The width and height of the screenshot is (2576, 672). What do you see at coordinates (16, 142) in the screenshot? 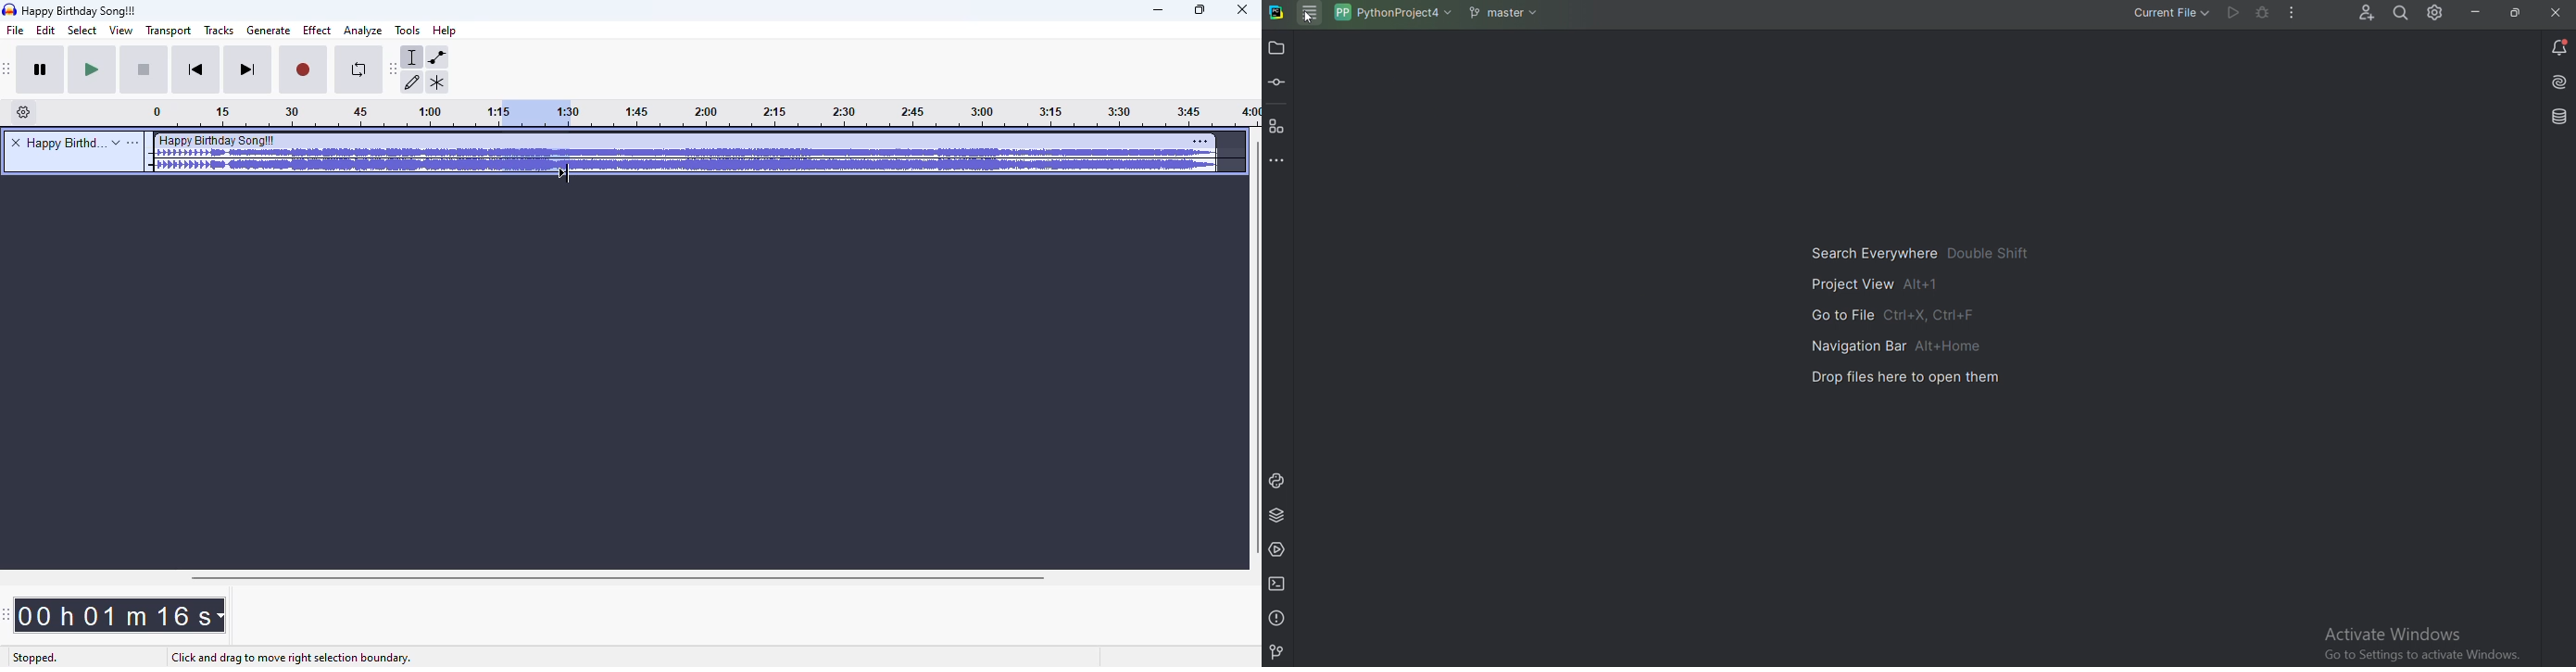
I see `delete track` at bounding box center [16, 142].